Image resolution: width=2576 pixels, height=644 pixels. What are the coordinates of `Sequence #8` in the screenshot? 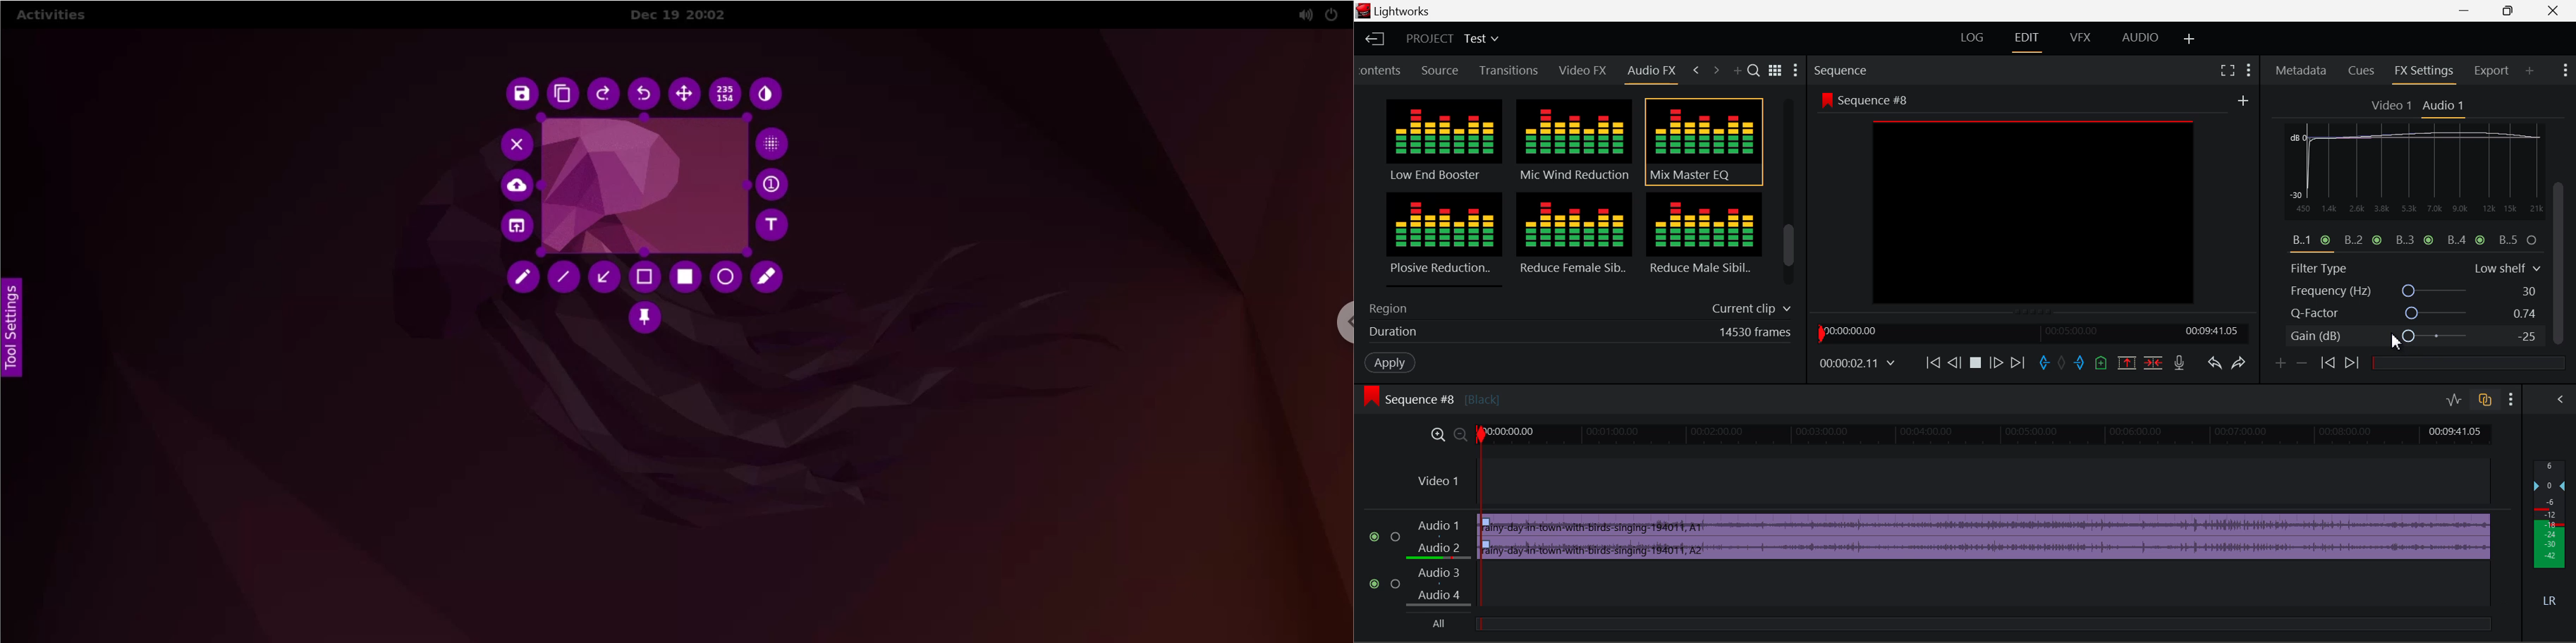 It's located at (1453, 393).